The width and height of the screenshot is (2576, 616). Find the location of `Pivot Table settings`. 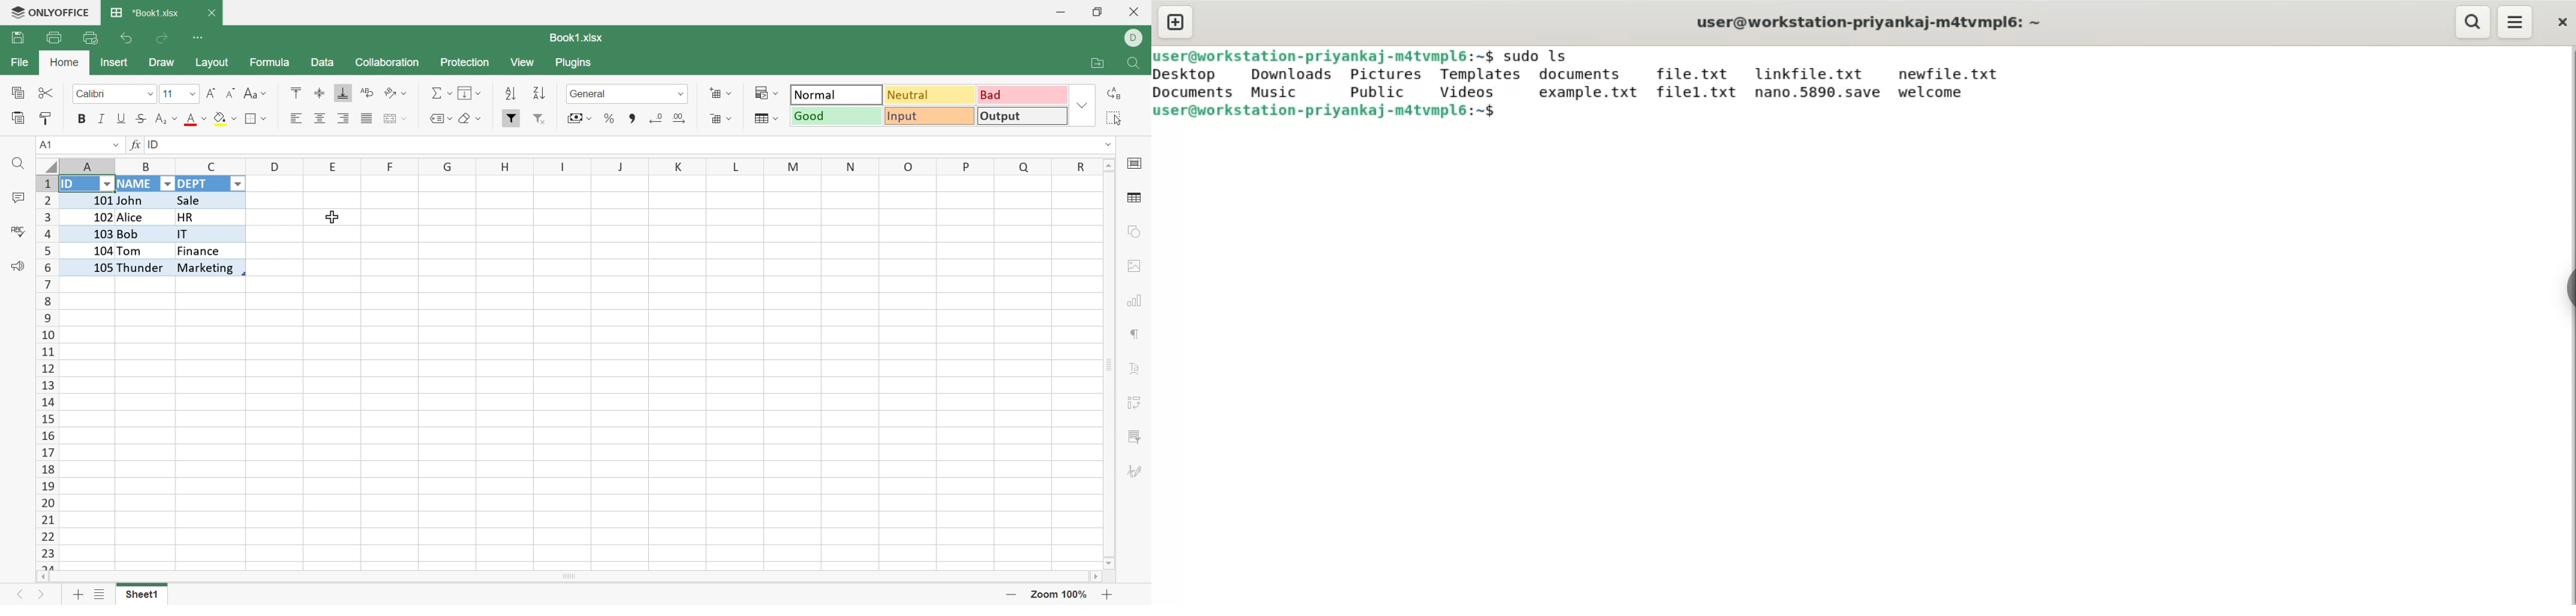

Pivot Table settings is located at coordinates (1136, 403).